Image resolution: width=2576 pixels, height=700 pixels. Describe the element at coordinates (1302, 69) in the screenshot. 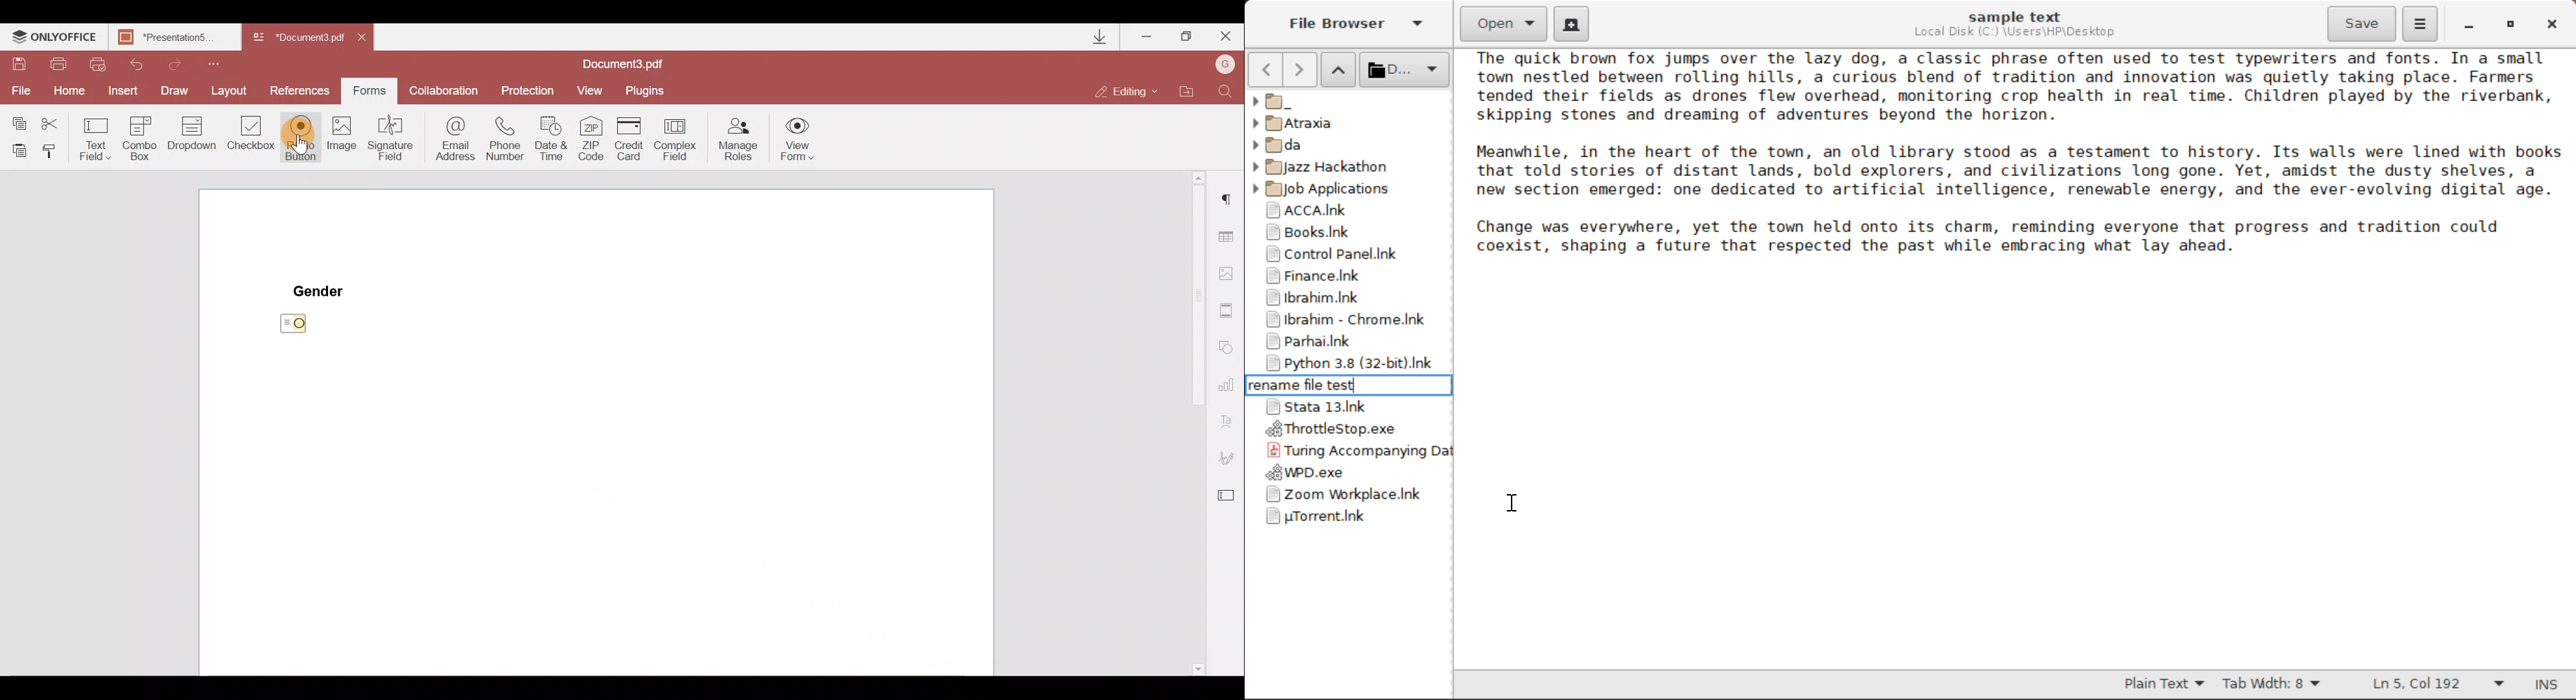

I see `Next Page` at that location.